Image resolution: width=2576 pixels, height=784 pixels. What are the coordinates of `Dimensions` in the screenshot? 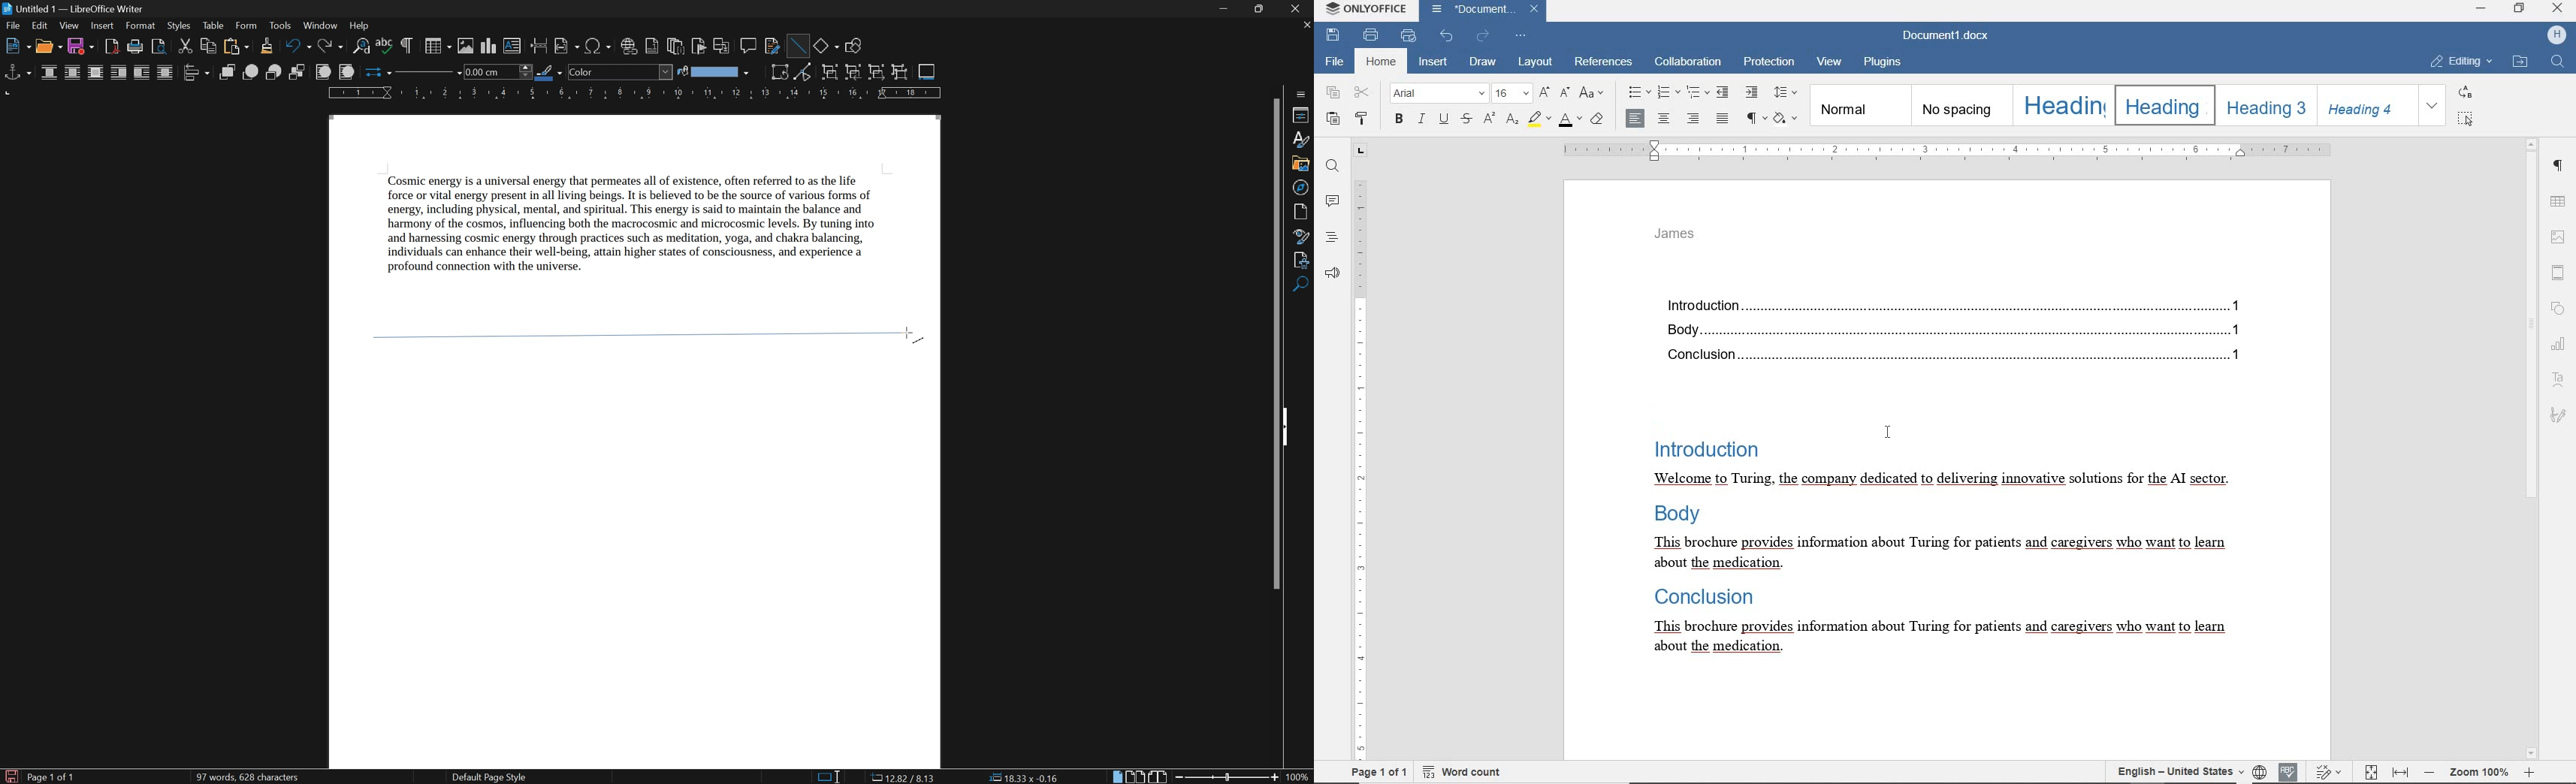 It's located at (1023, 777).